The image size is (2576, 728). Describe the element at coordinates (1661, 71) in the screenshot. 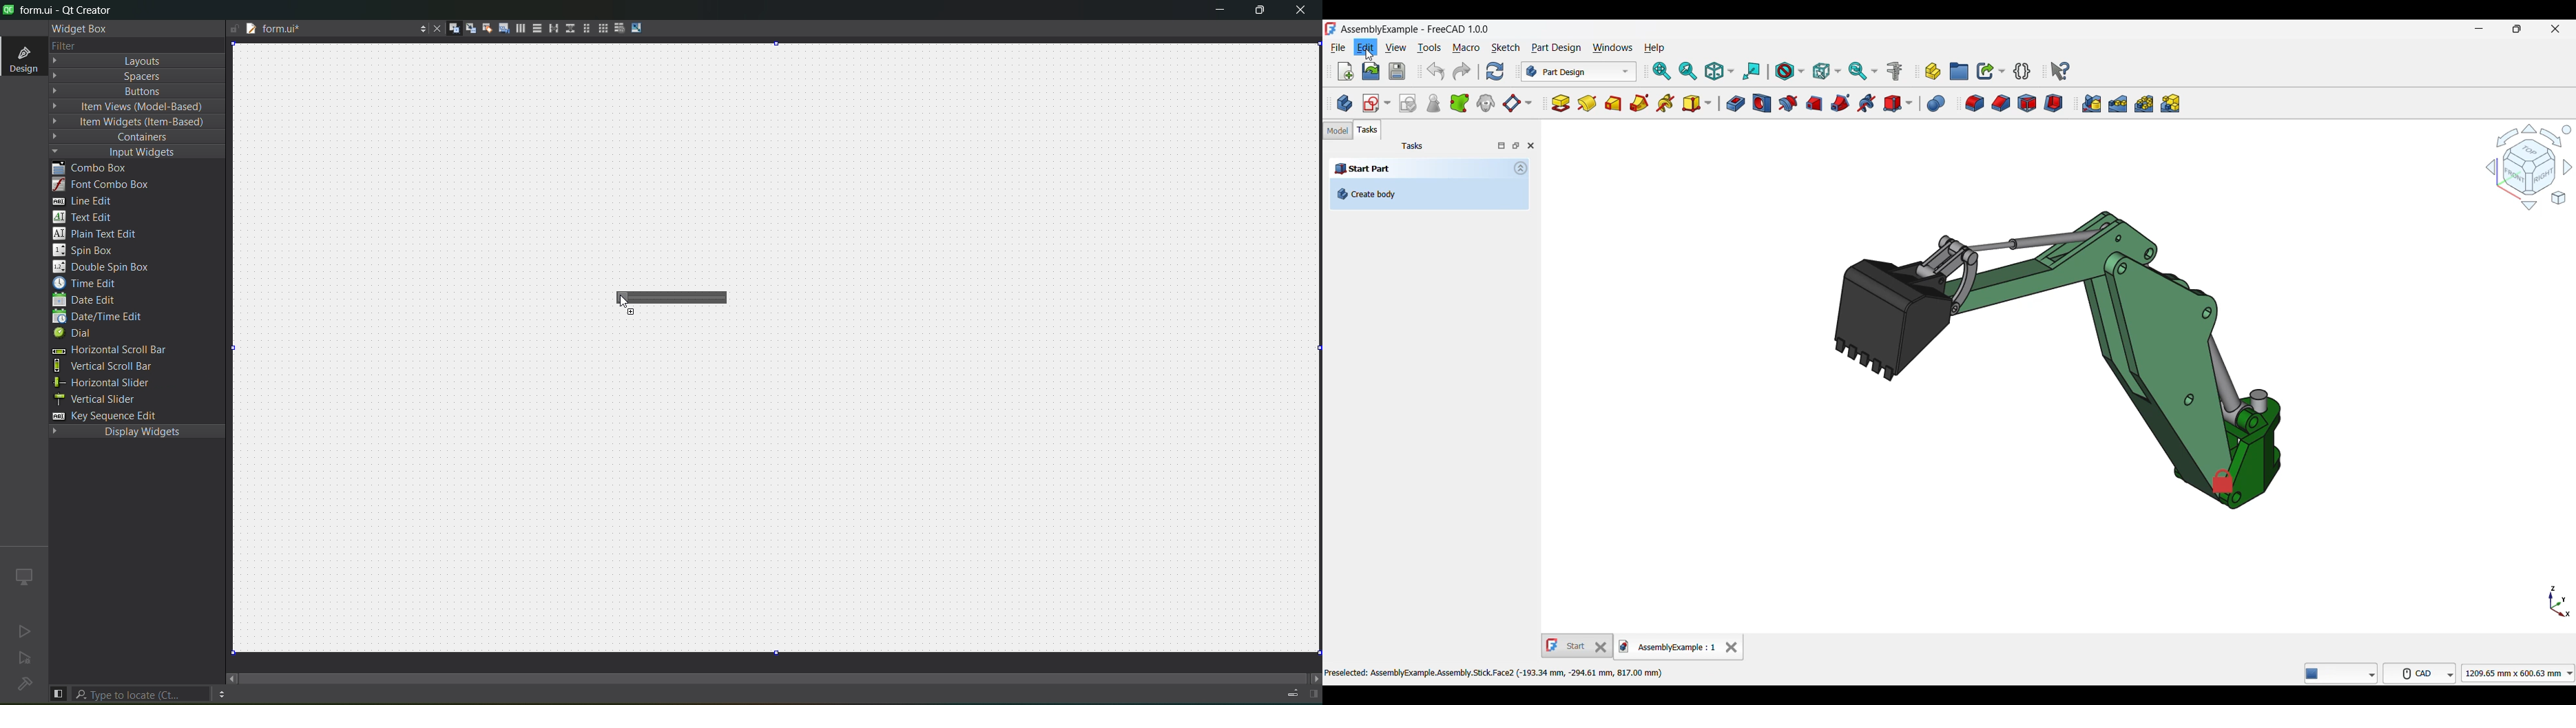

I see `Fit all` at that location.